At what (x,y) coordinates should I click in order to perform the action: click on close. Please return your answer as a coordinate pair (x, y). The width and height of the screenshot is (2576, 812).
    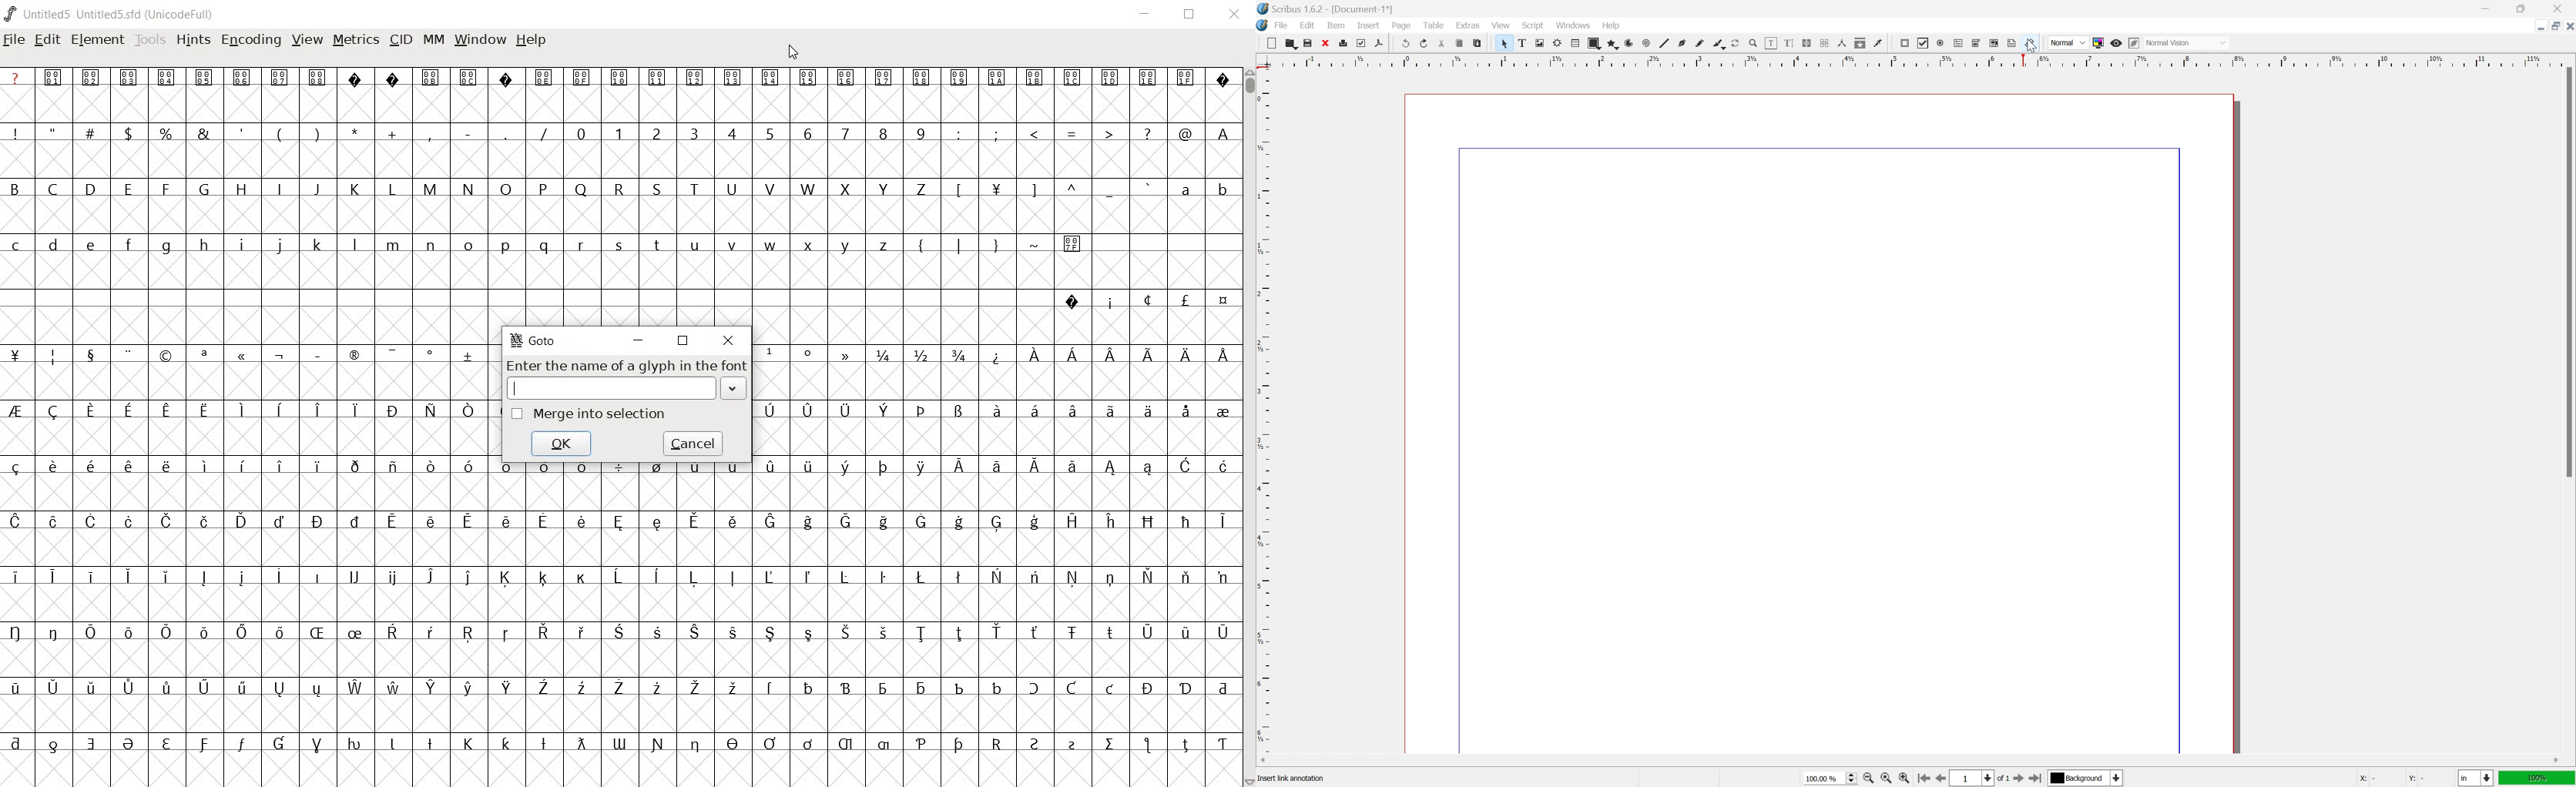
    Looking at the image, I should click on (1324, 43).